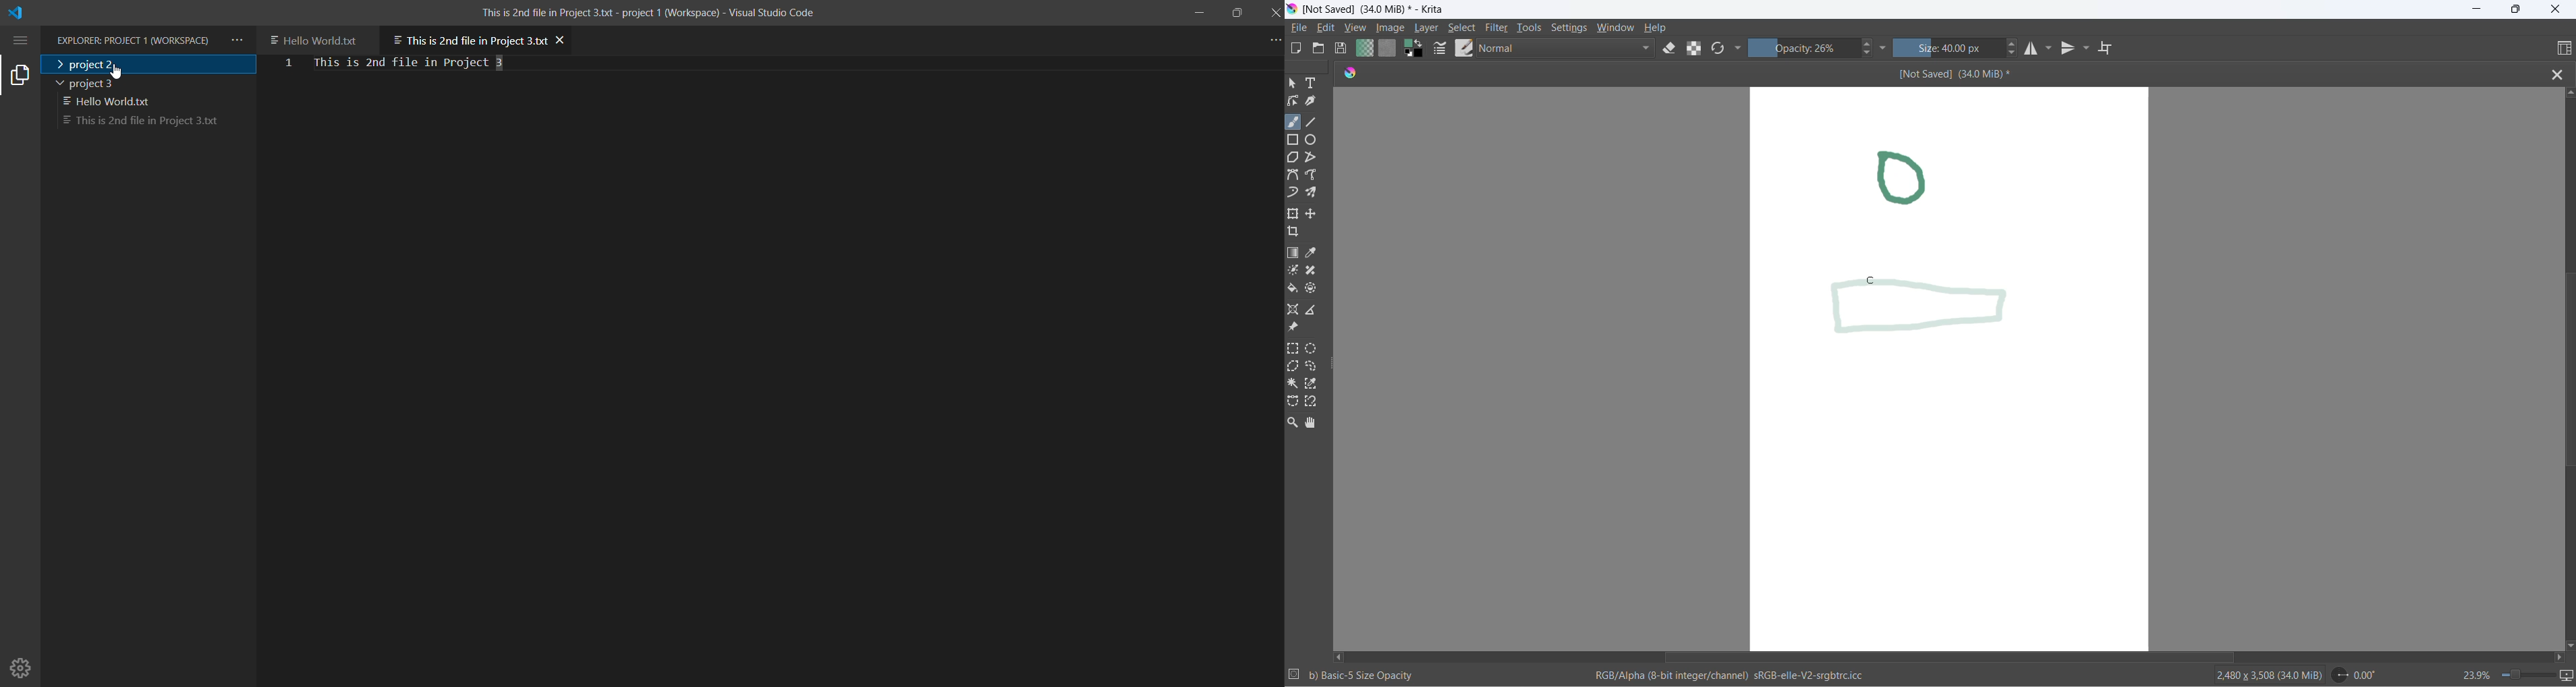  Describe the element at coordinates (2557, 48) in the screenshot. I see `choose workspace` at that location.